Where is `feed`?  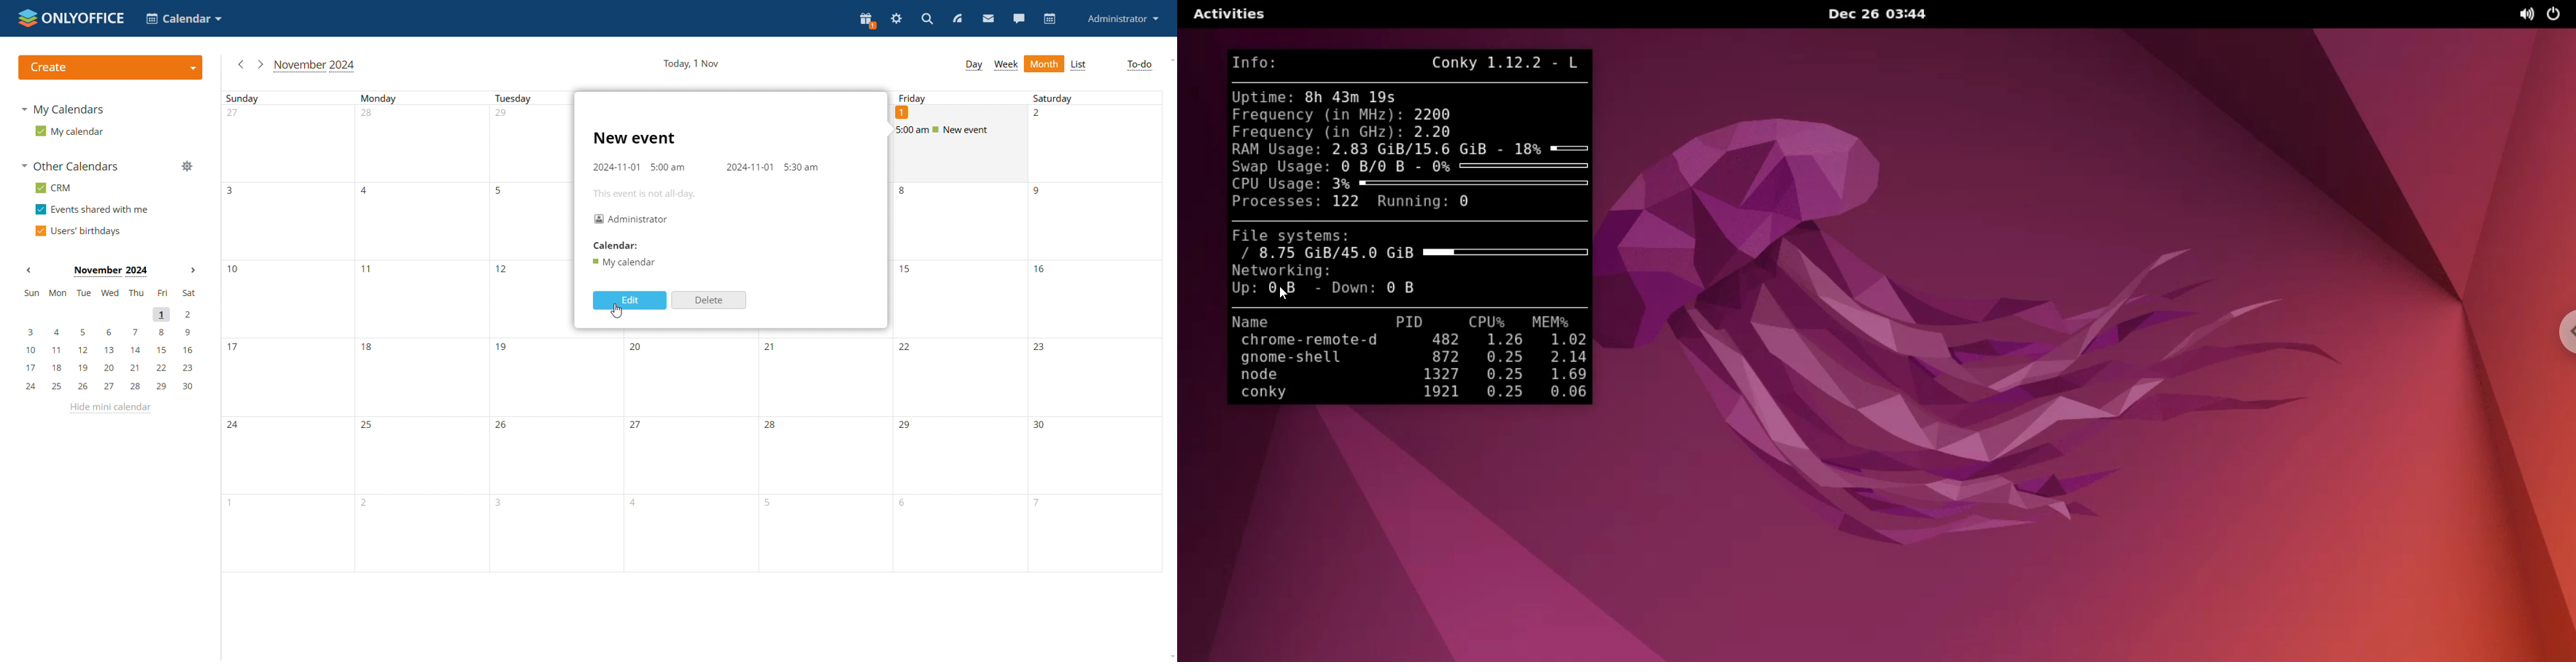
feed is located at coordinates (956, 18).